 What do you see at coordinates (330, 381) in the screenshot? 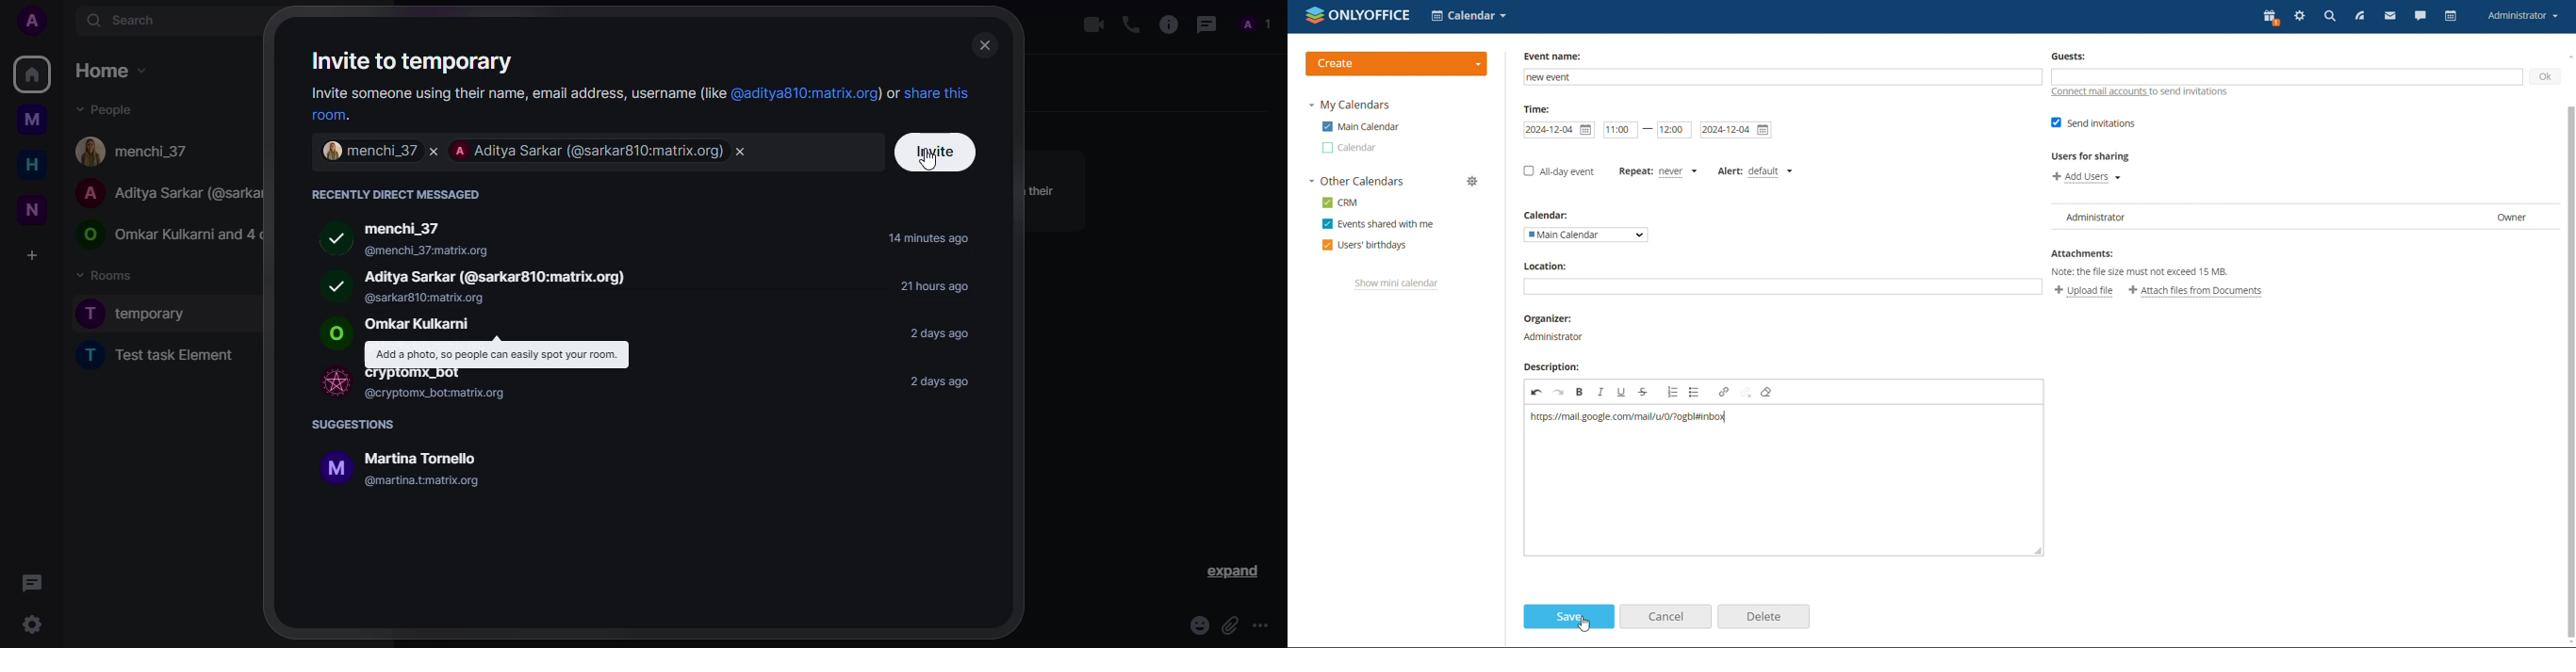
I see `bot` at bounding box center [330, 381].